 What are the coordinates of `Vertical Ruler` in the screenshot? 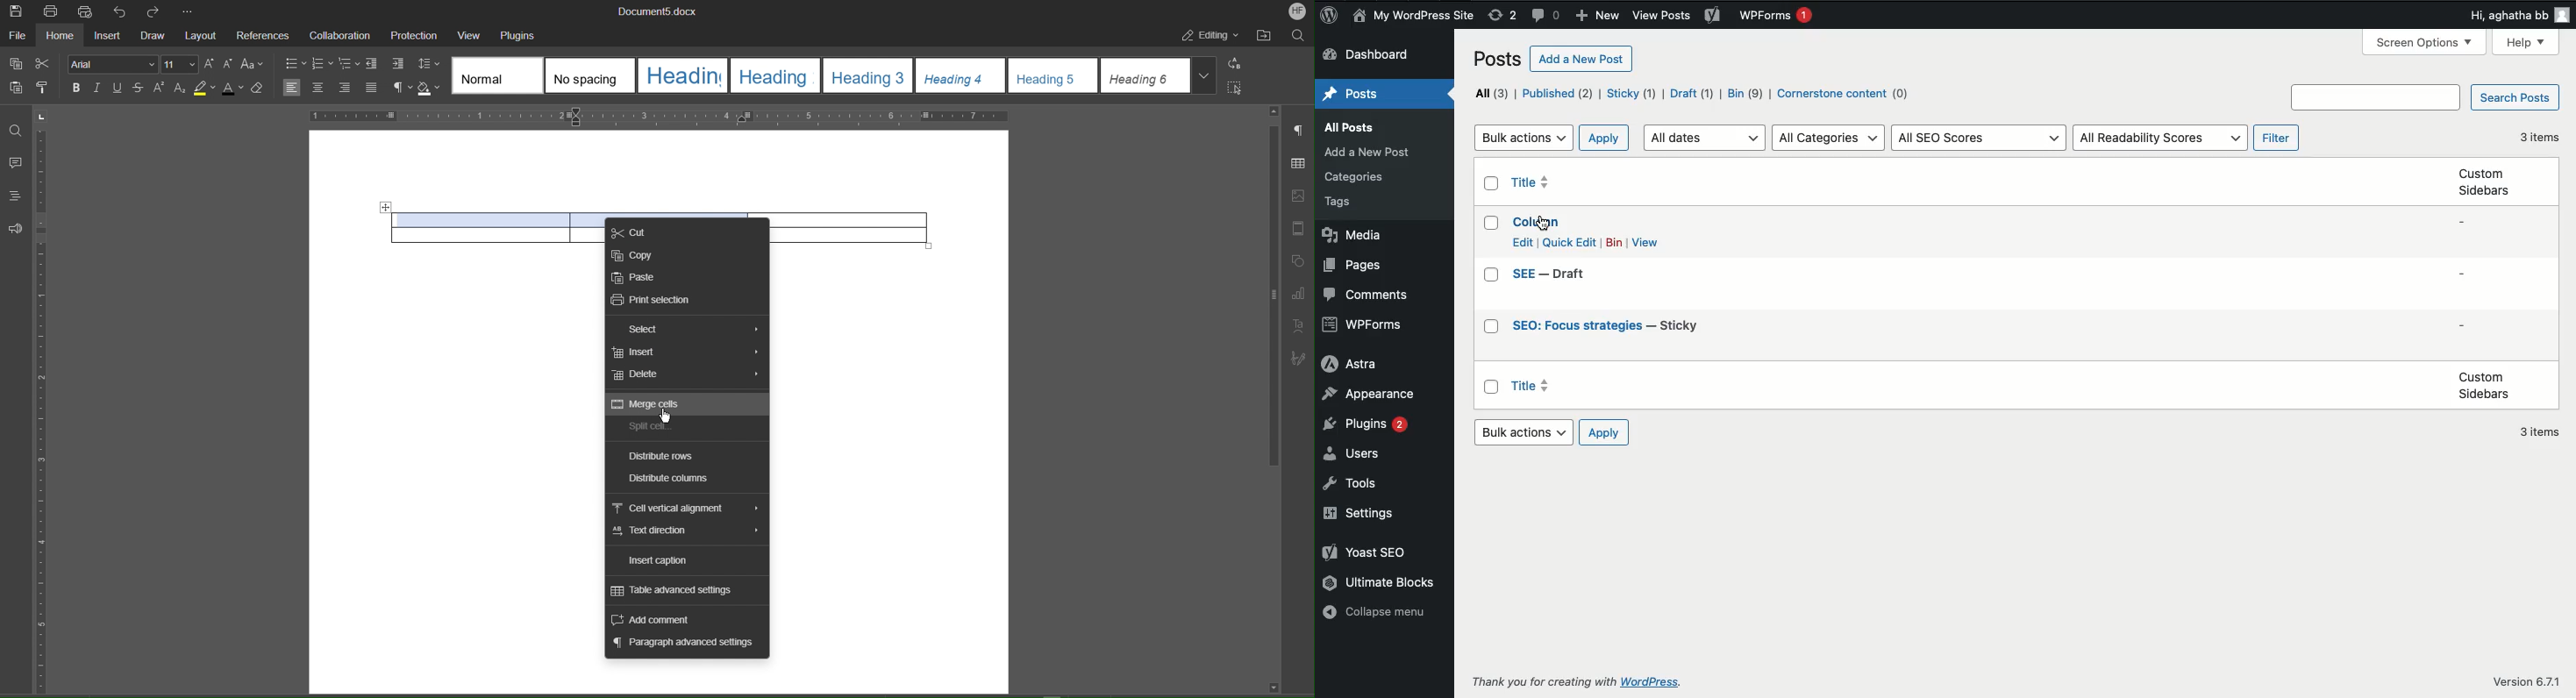 It's located at (43, 410).